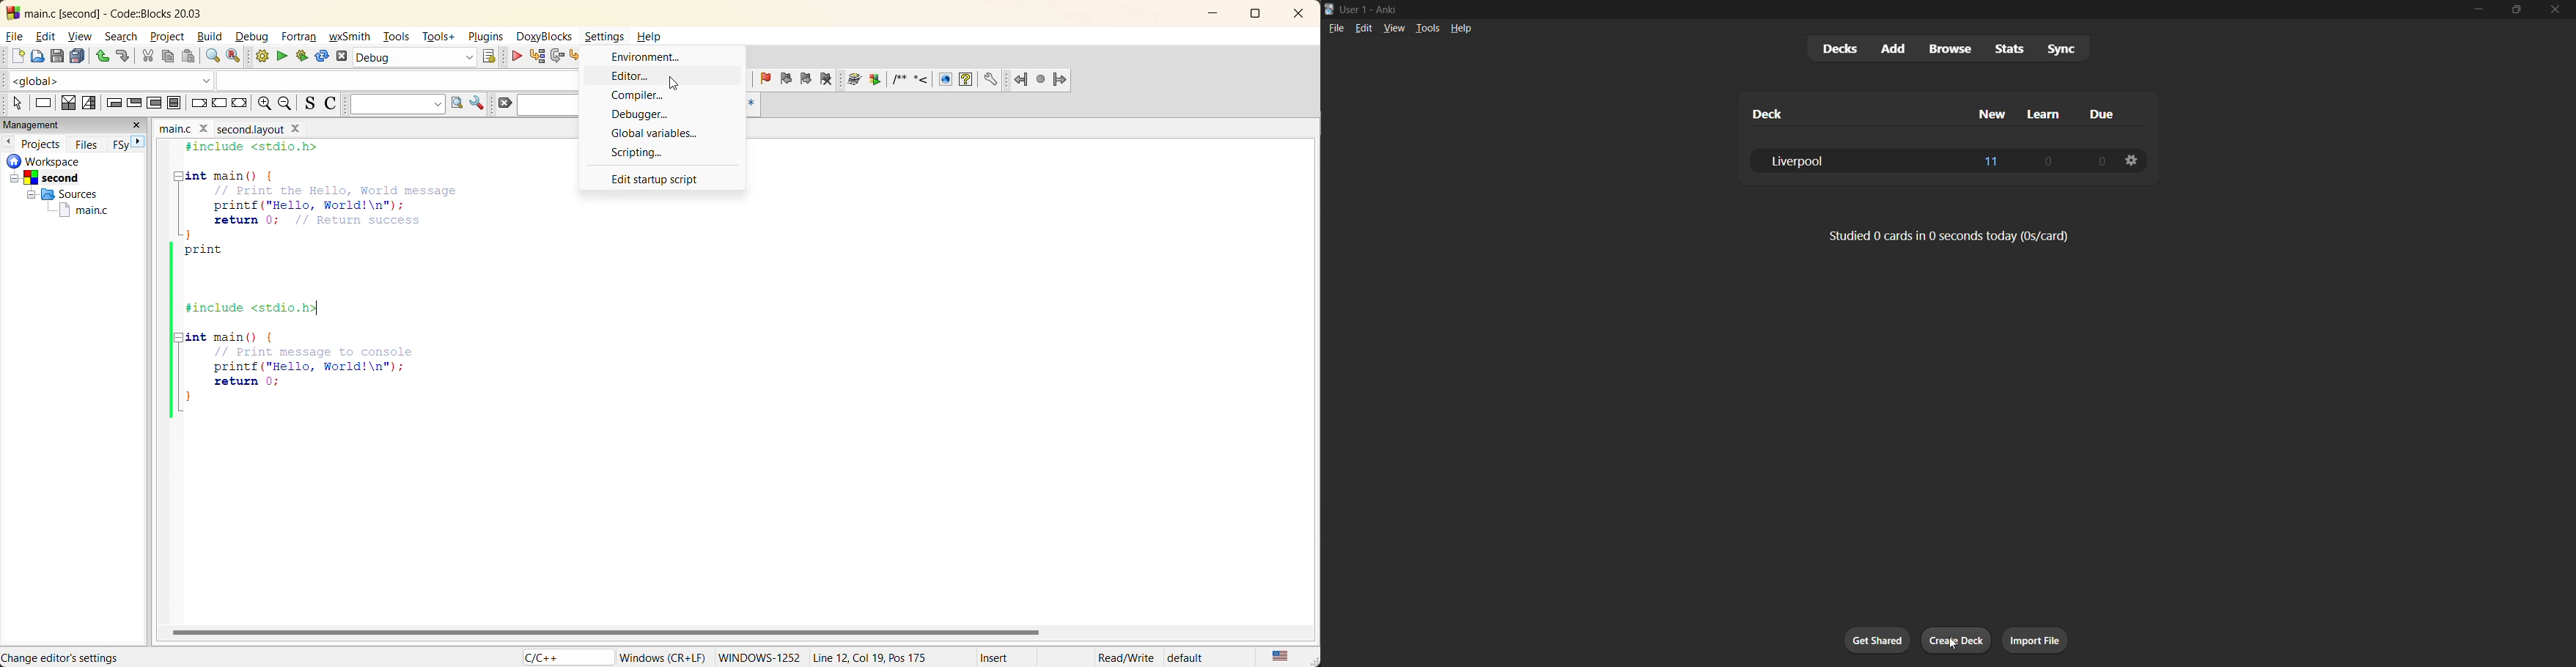 Image resolution: width=2576 pixels, height=672 pixels. Describe the element at coordinates (198, 104) in the screenshot. I see `break instruction` at that location.